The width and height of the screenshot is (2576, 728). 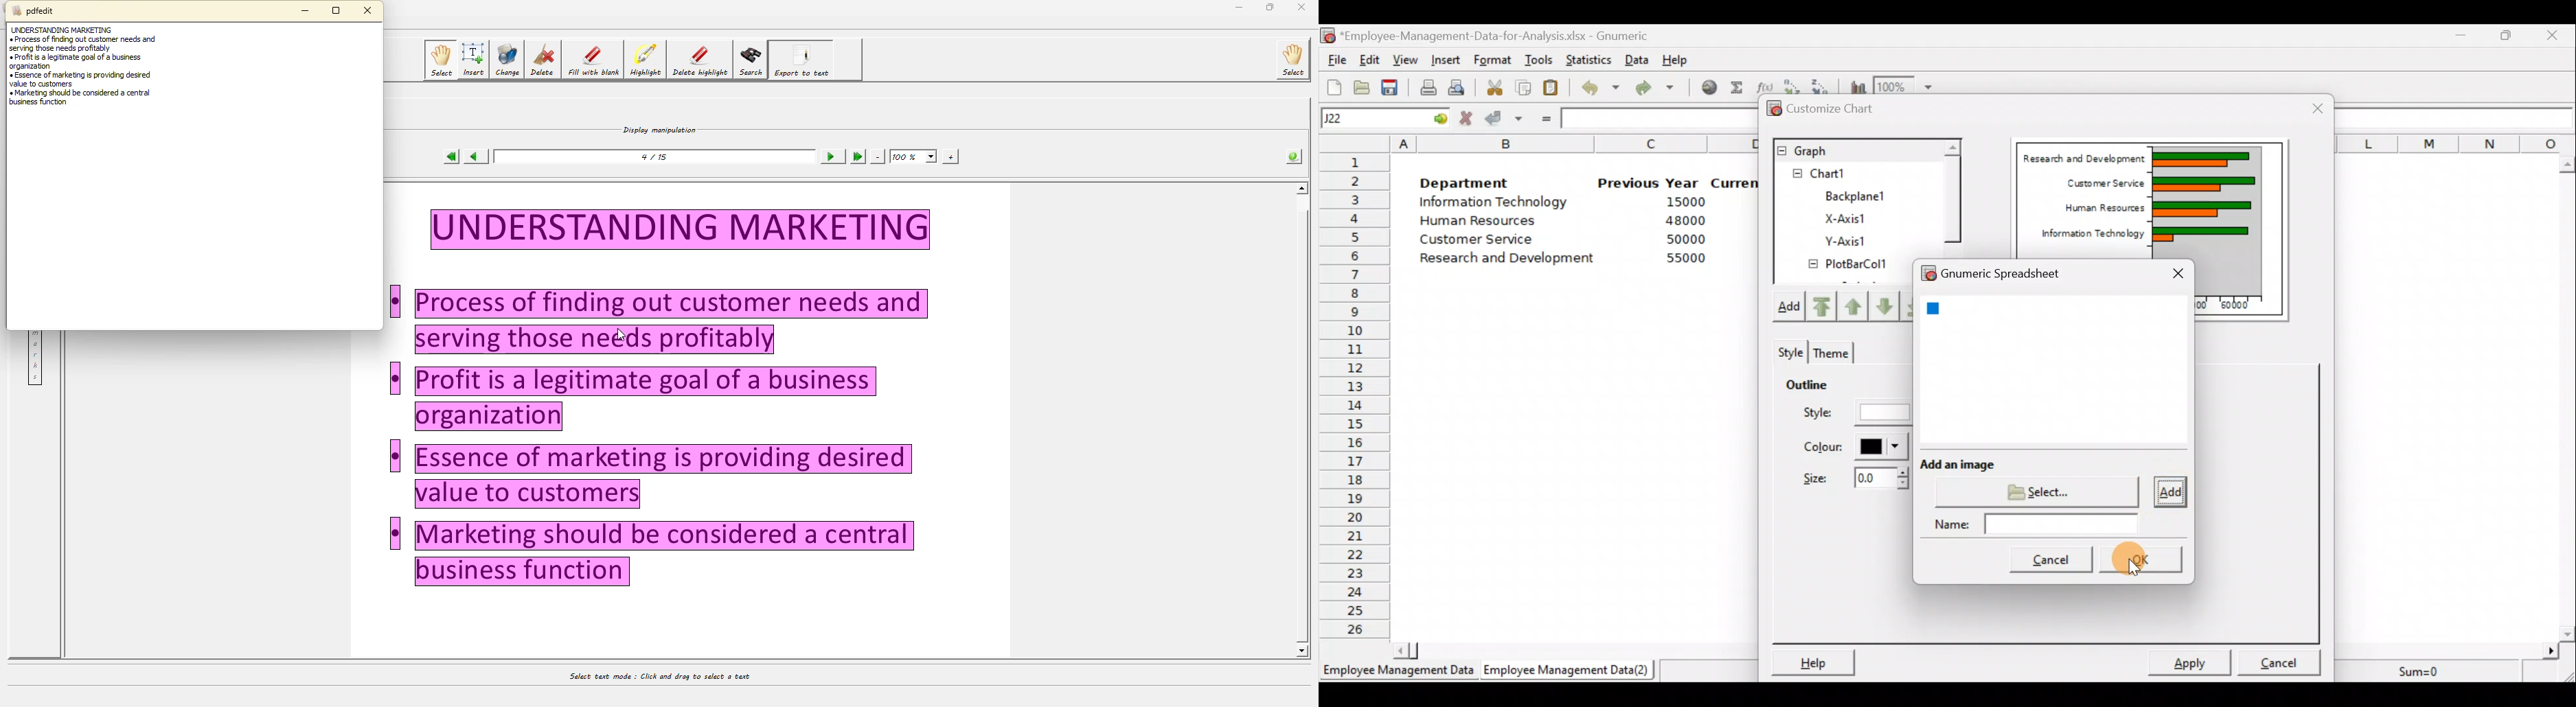 I want to click on Color, so click(x=1856, y=447).